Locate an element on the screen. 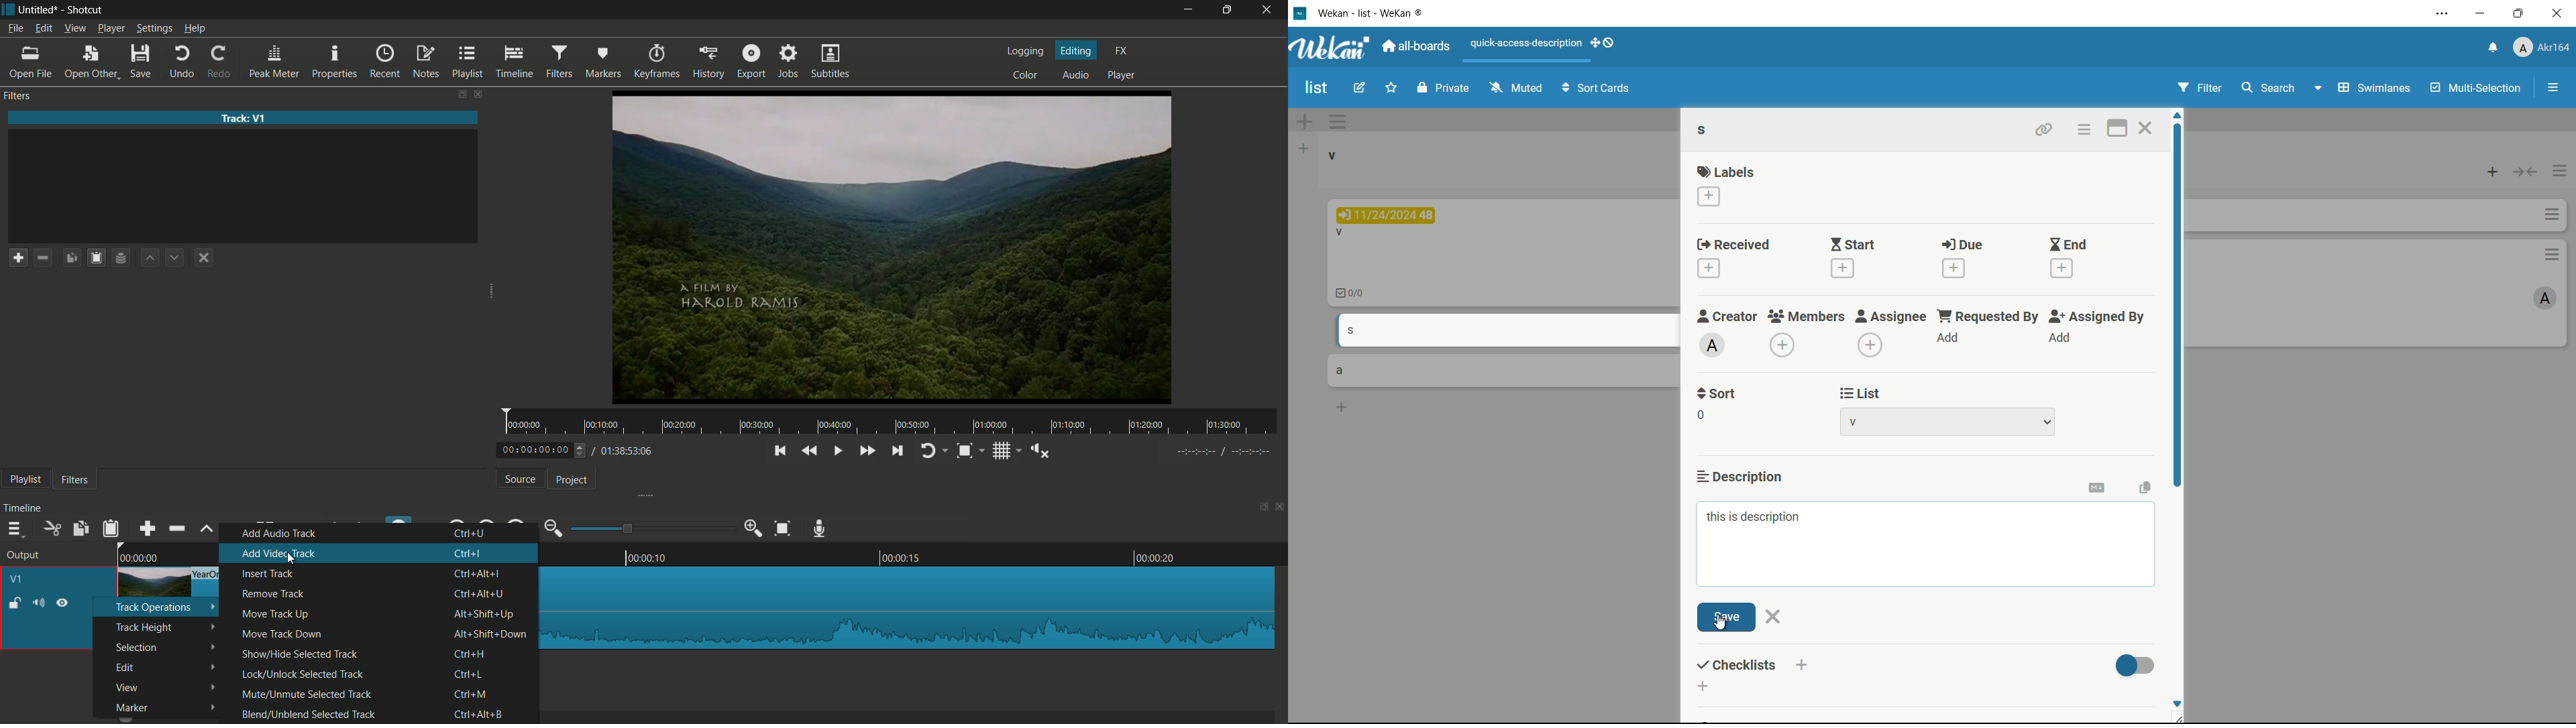 The image size is (2576, 728). assigned by is located at coordinates (2100, 318).